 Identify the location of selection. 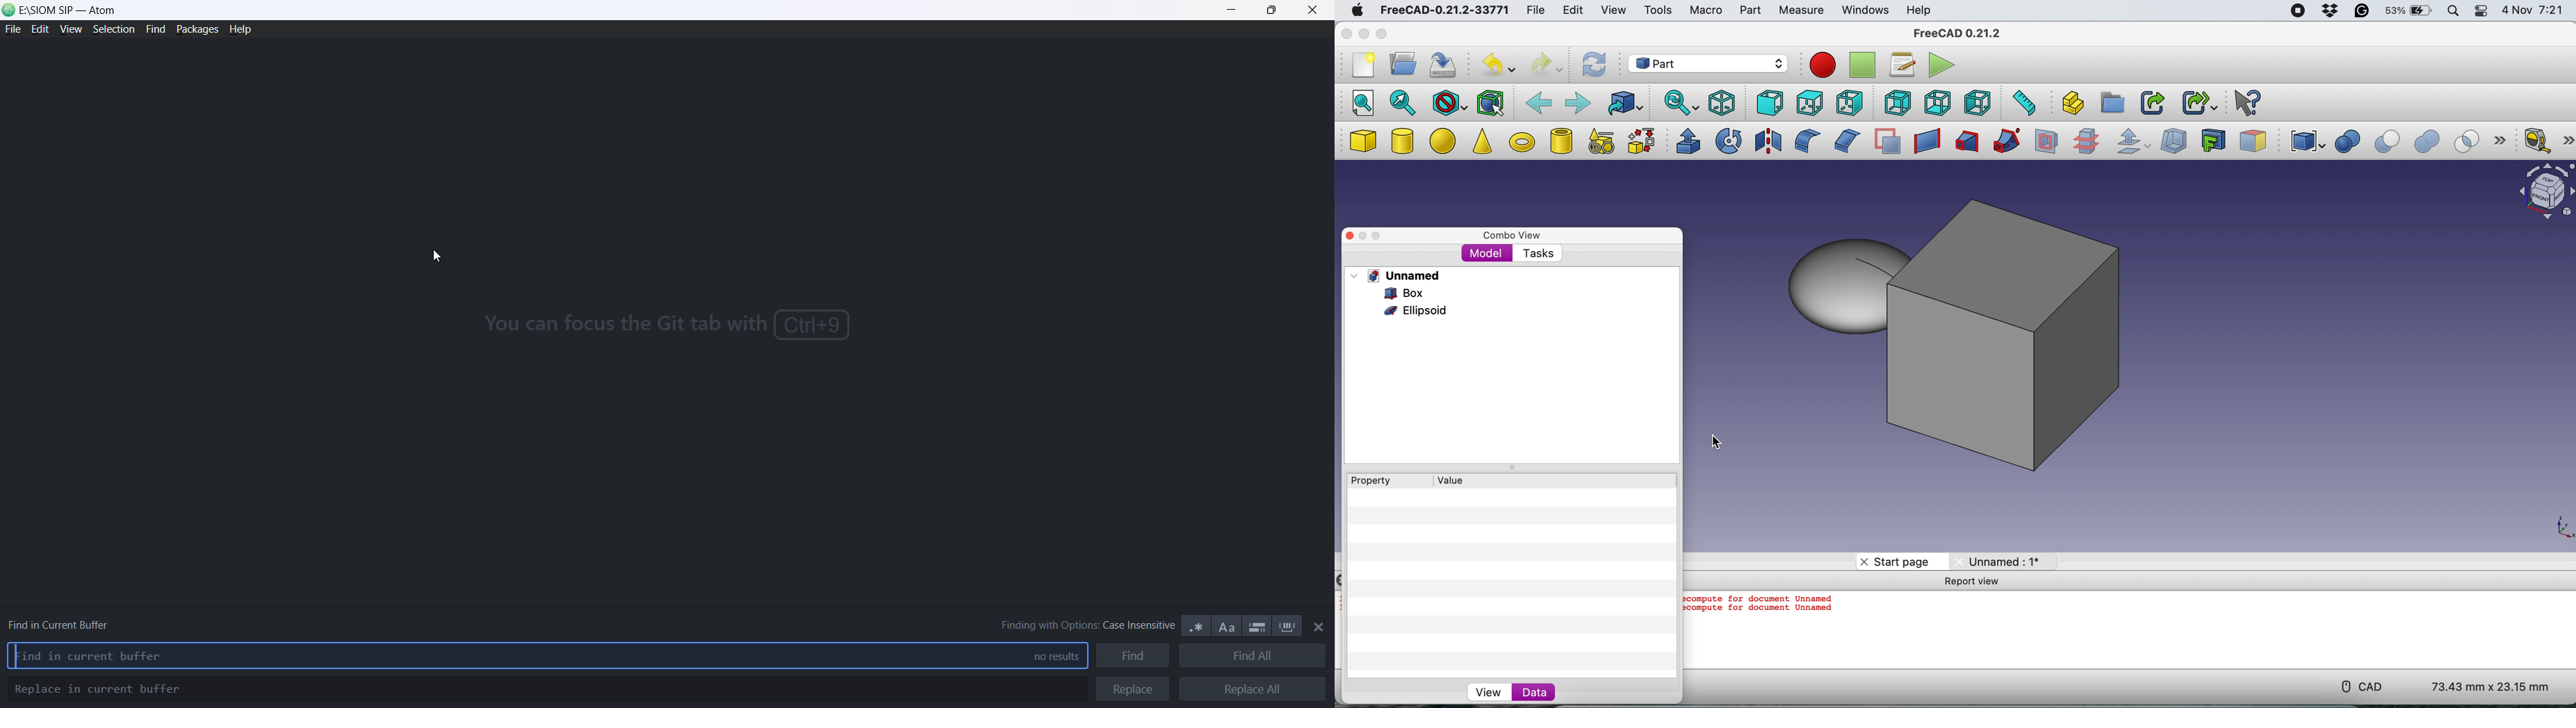
(112, 31).